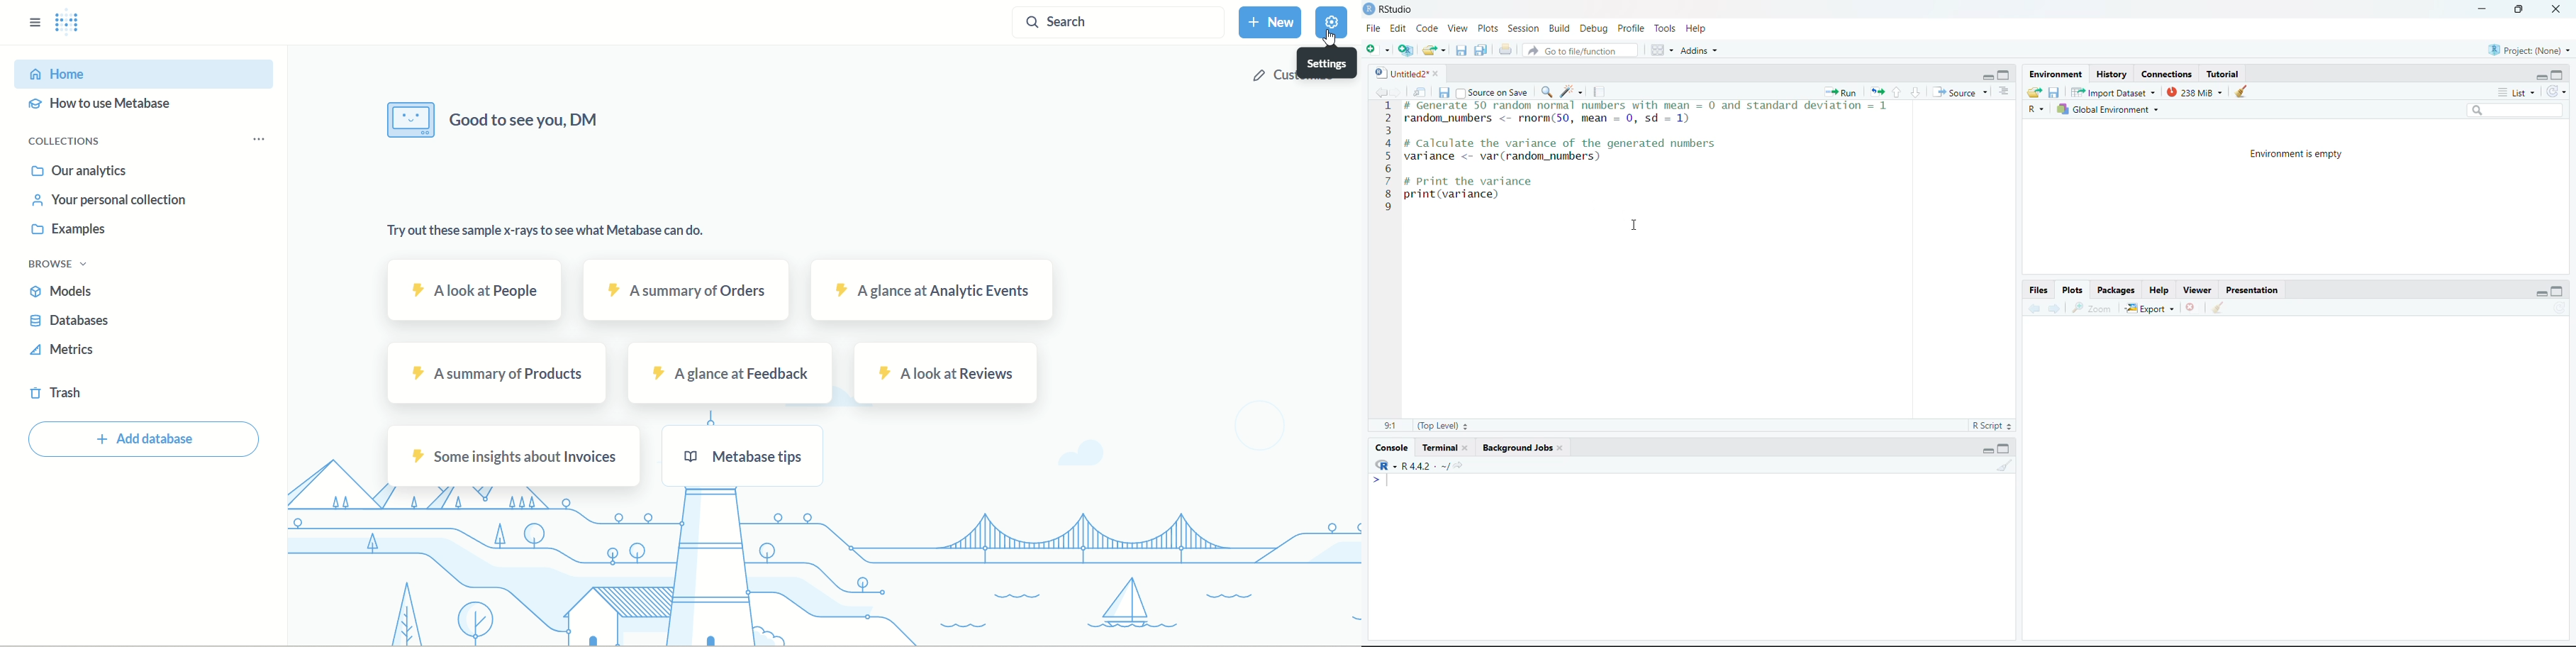 The height and width of the screenshot is (672, 2576). What do you see at coordinates (477, 289) in the screenshot?
I see `people` at bounding box center [477, 289].